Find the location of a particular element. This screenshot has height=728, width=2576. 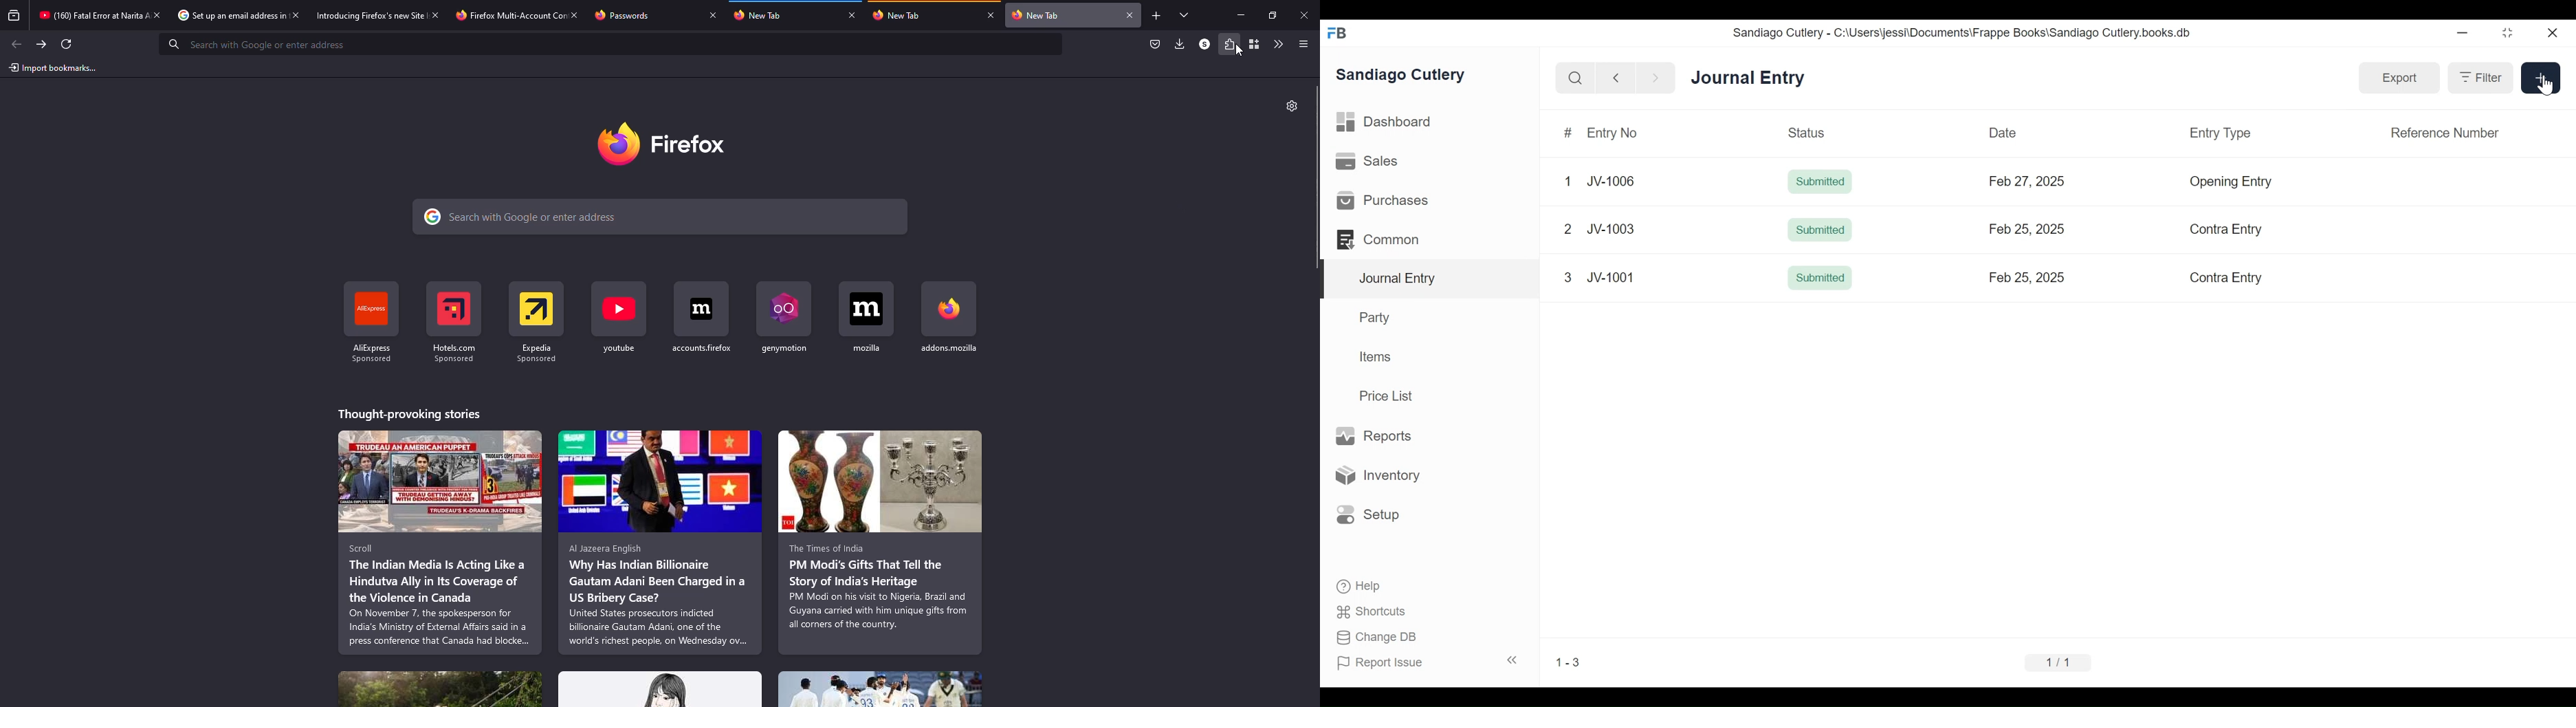

tabs is located at coordinates (1185, 14).